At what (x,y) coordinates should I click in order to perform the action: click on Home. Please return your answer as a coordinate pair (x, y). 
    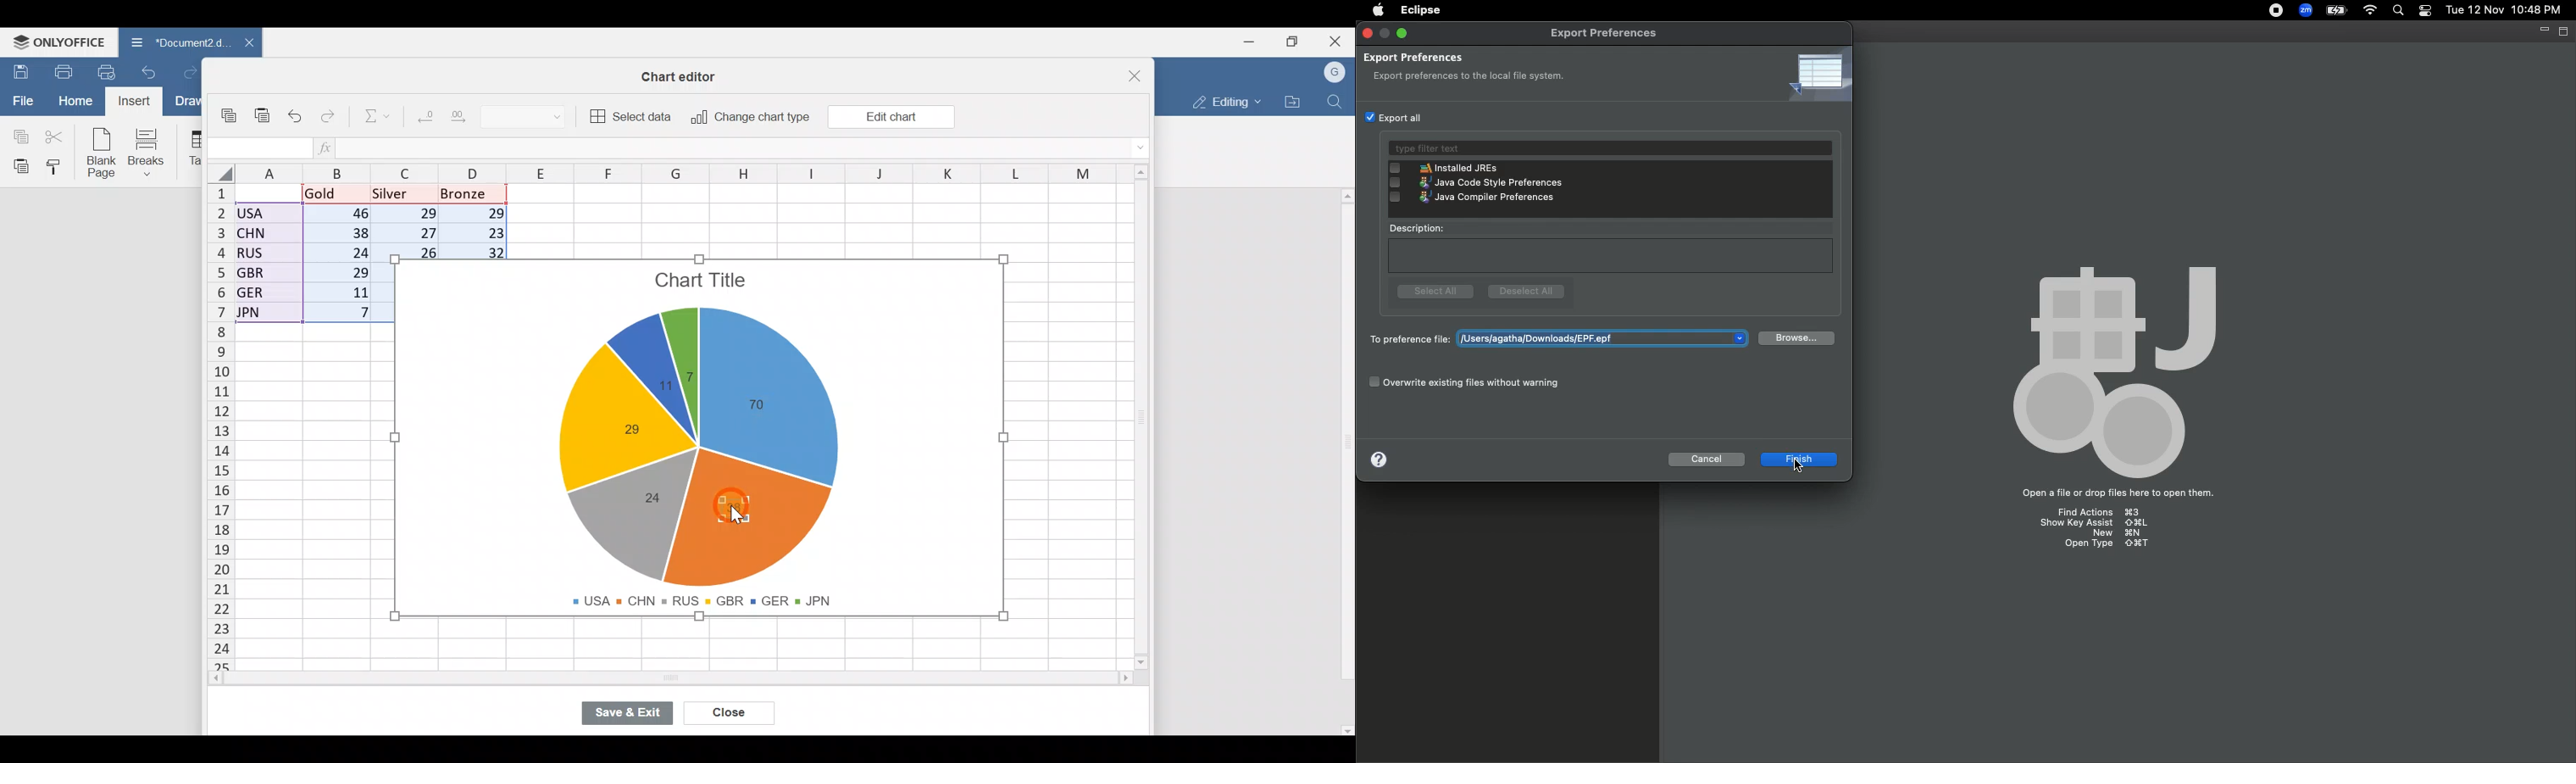
    Looking at the image, I should click on (75, 101).